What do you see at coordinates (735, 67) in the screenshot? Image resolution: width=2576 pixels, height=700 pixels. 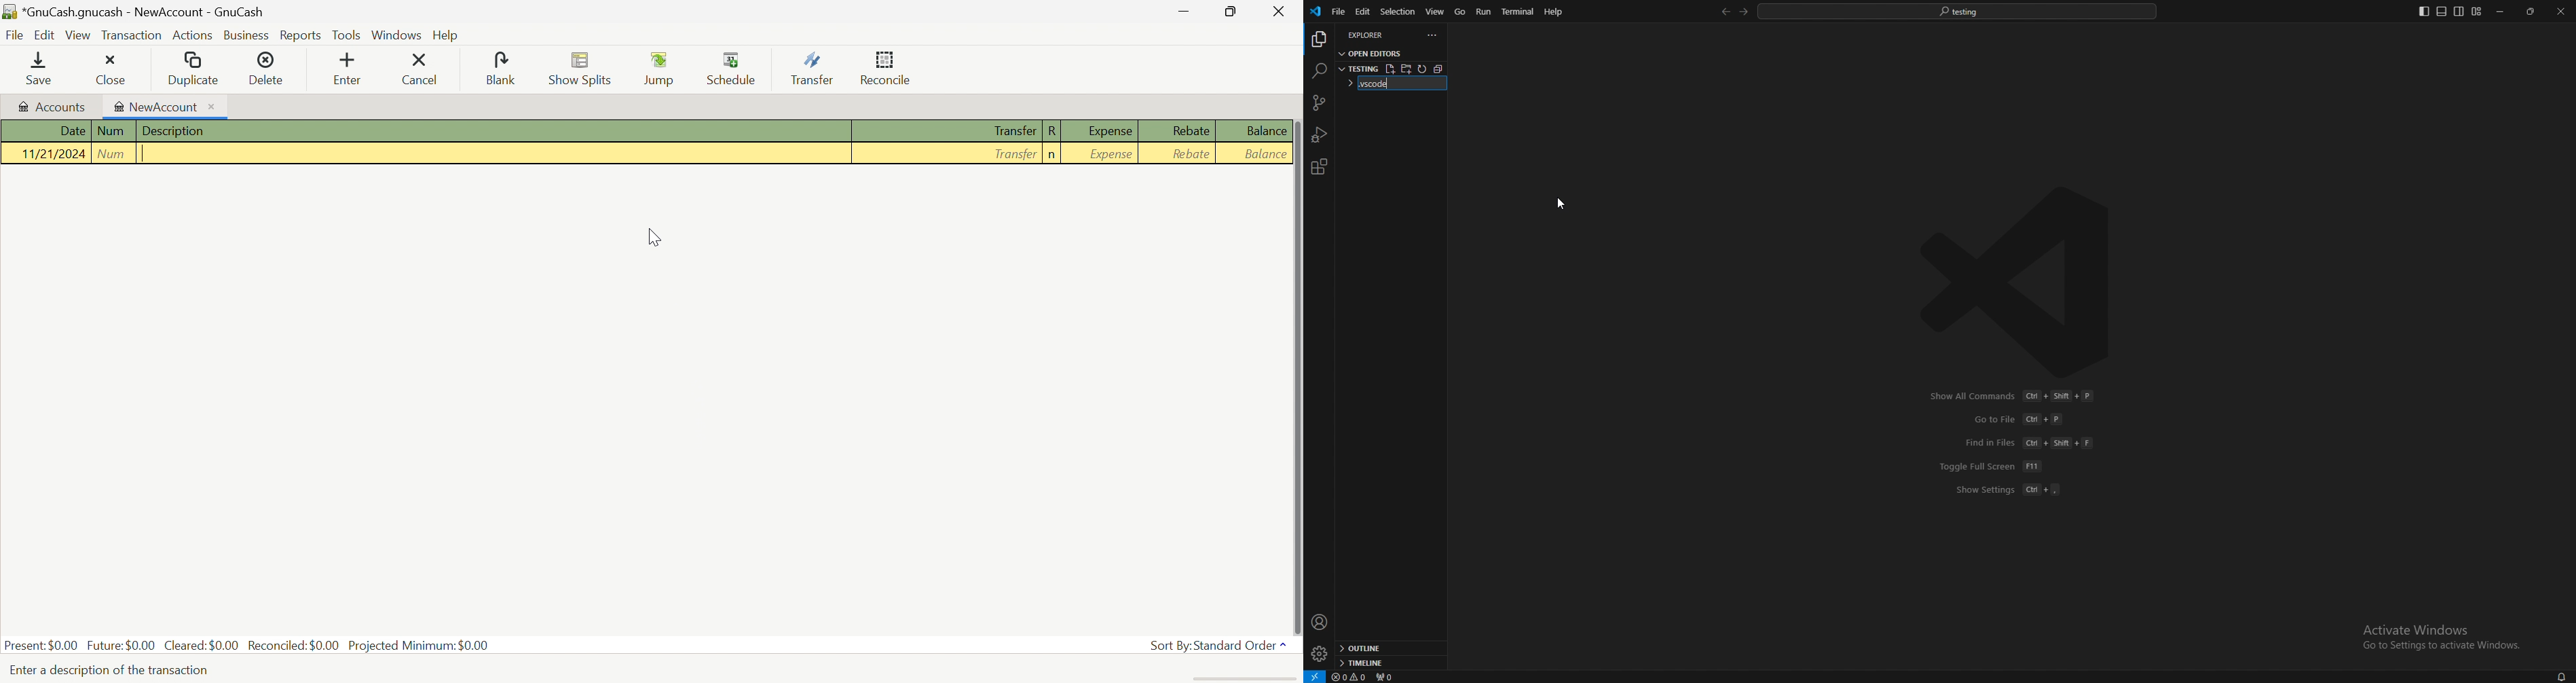 I see `Schedule` at bounding box center [735, 67].